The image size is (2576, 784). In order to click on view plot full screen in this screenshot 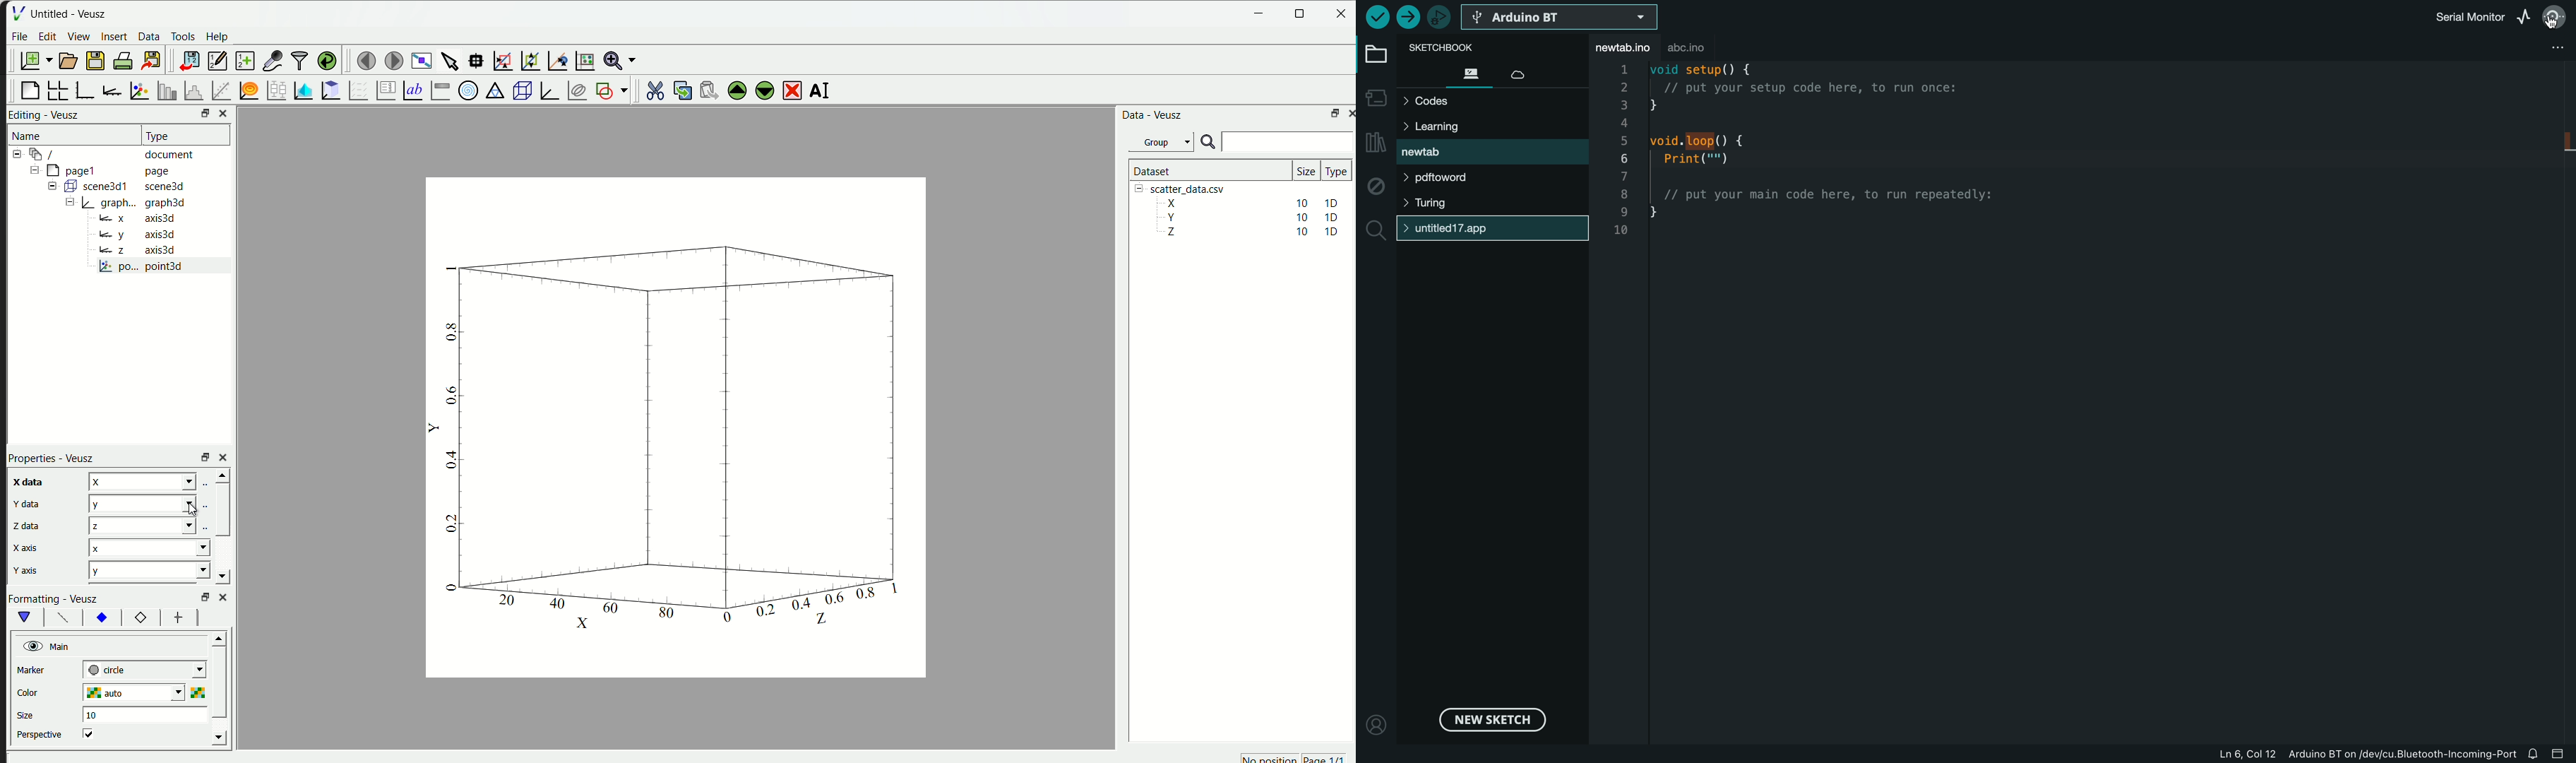, I will do `click(419, 59)`.